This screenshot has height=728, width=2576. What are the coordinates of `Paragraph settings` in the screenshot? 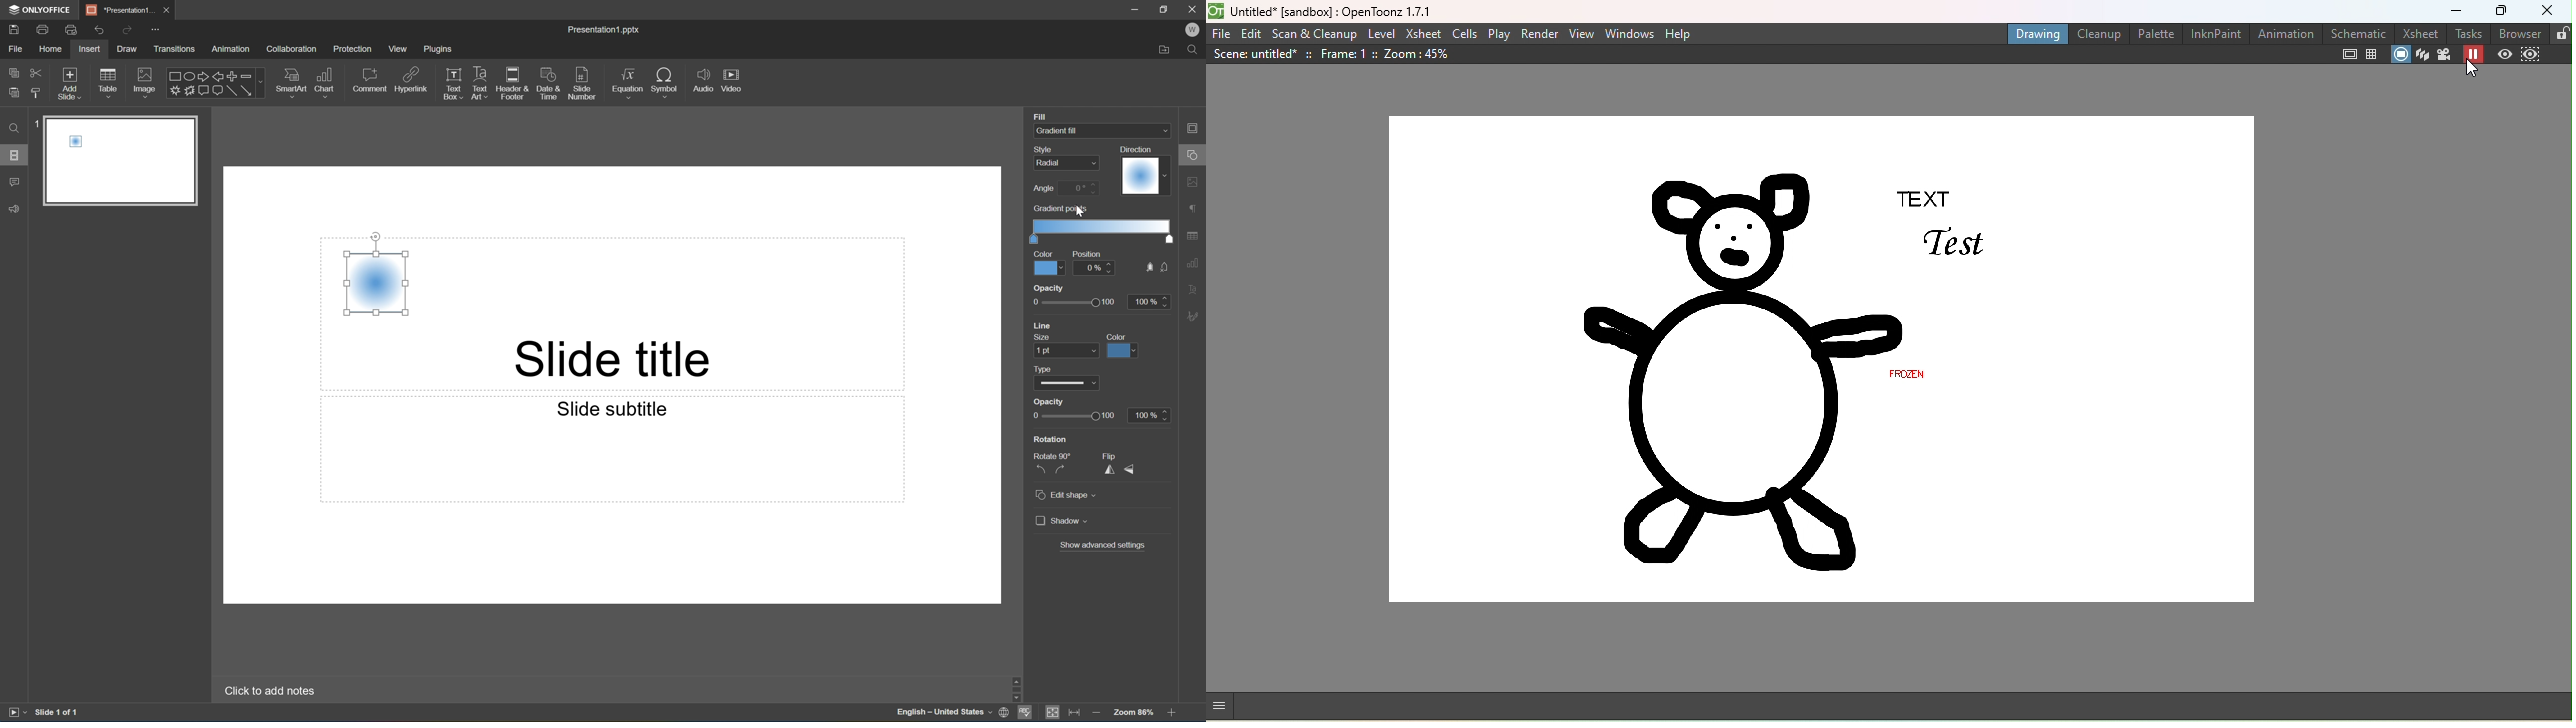 It's located at (1195, 209).